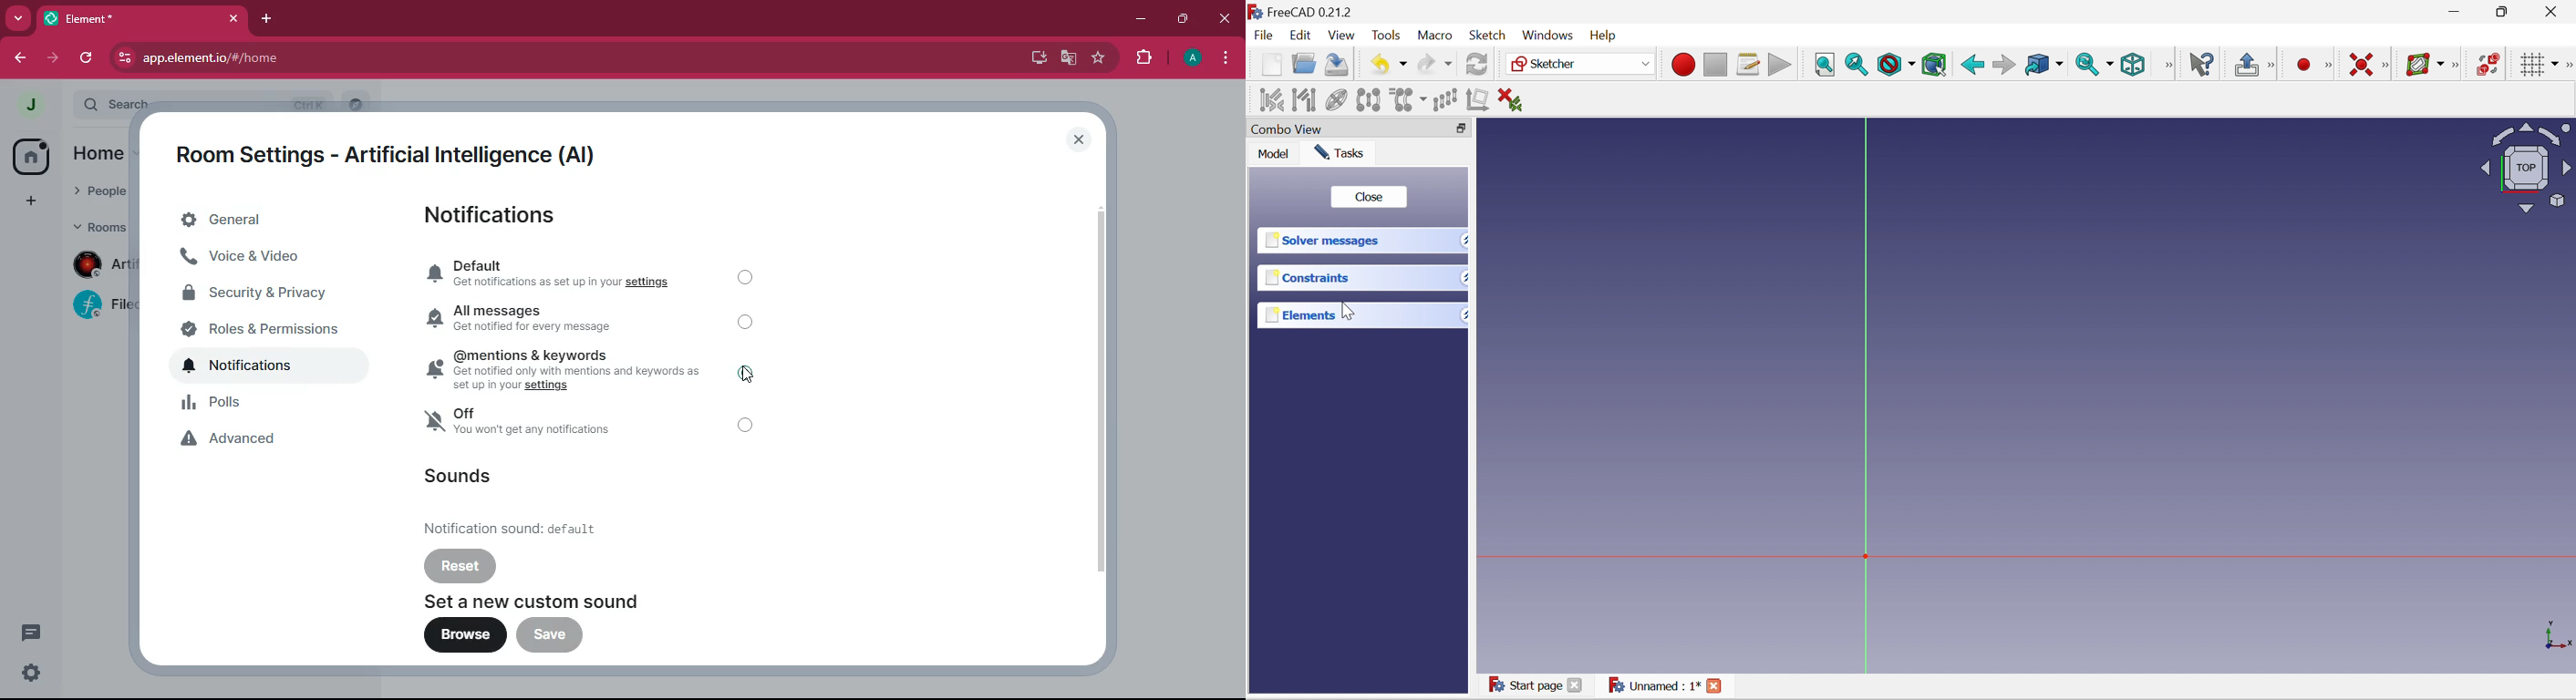  I want to click on google translate, so click(1067, 60).